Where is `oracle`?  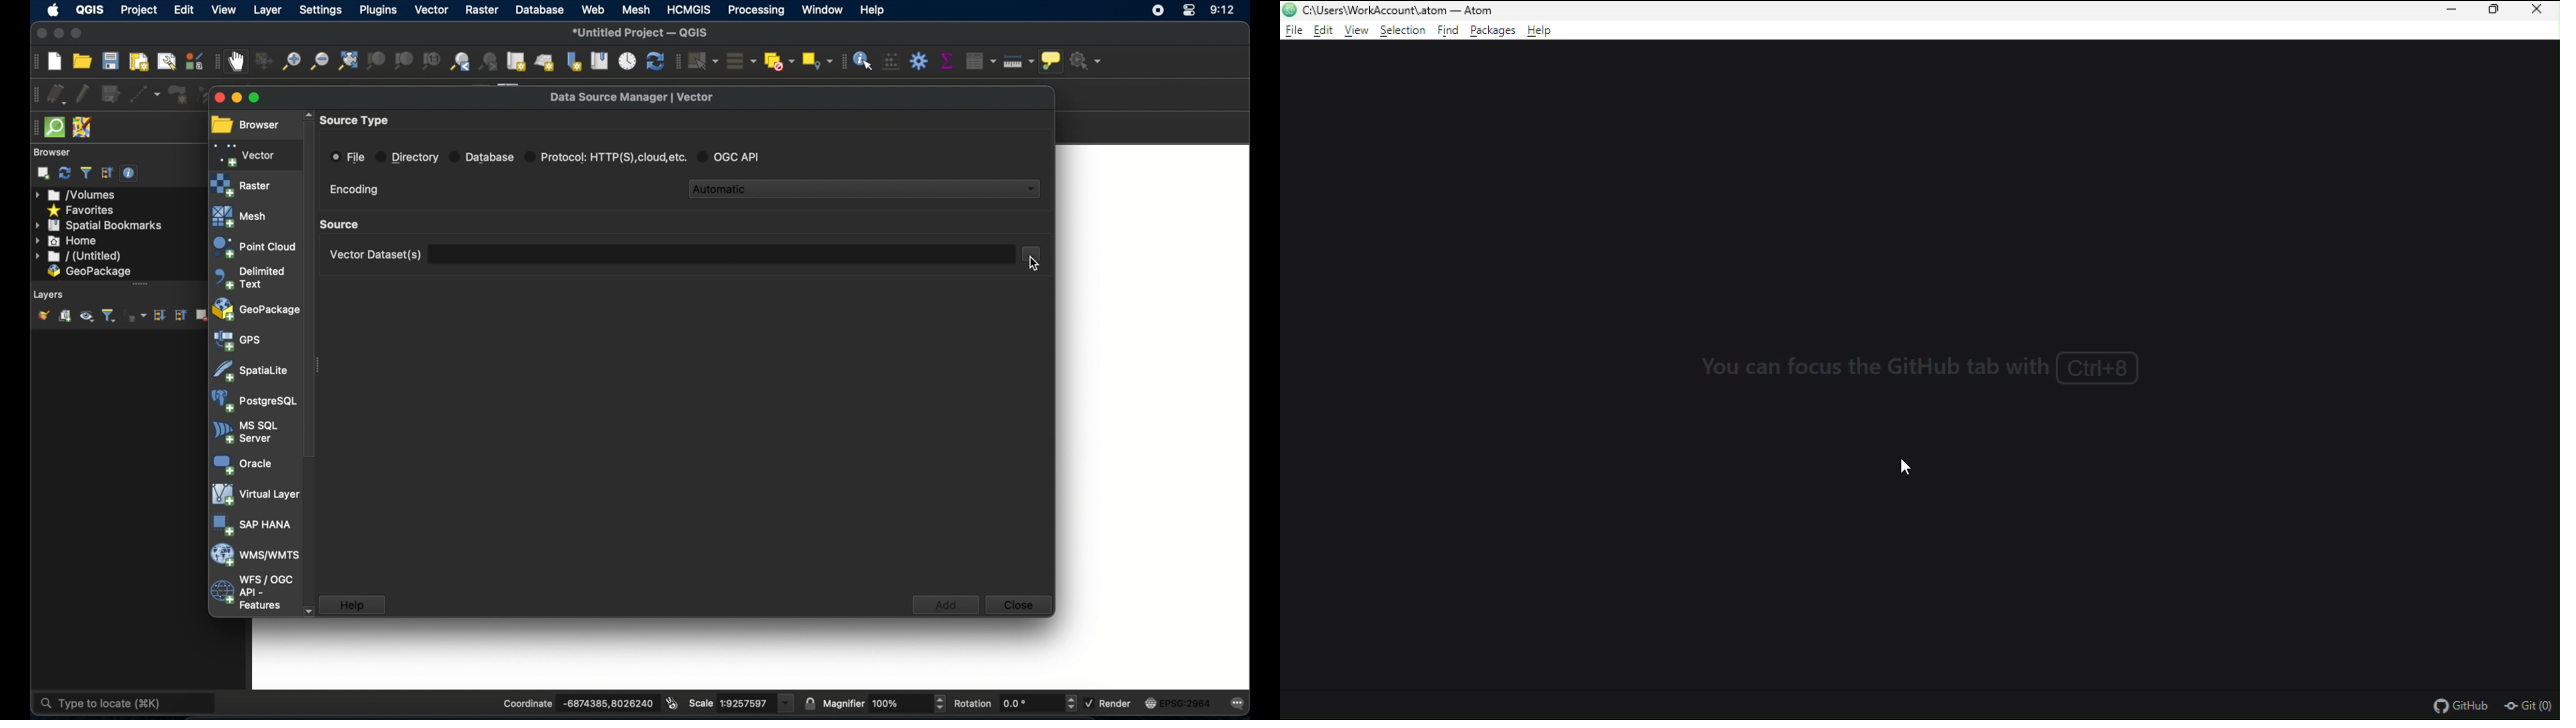 oracle is located at coordinates (241, 463).